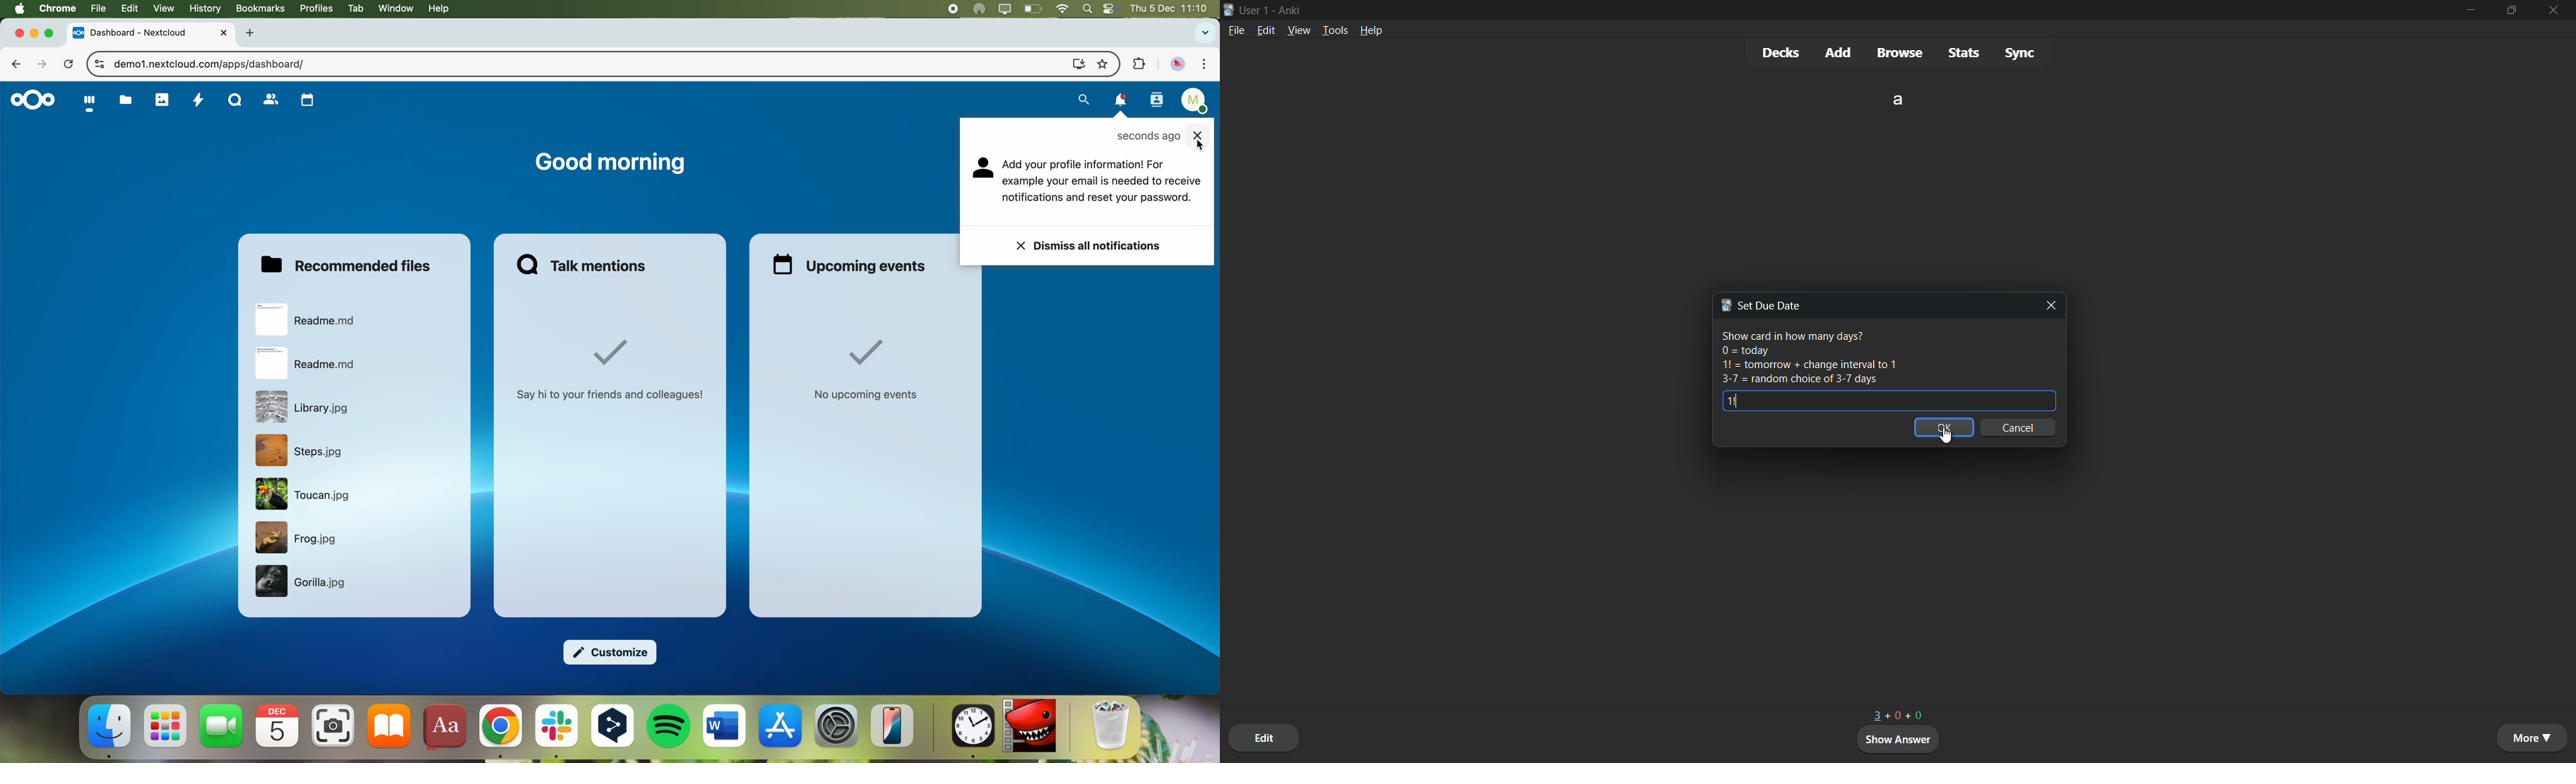  Describe the element at coordinates (57, 8) in the screenshot. I see `Chrome` at that location.